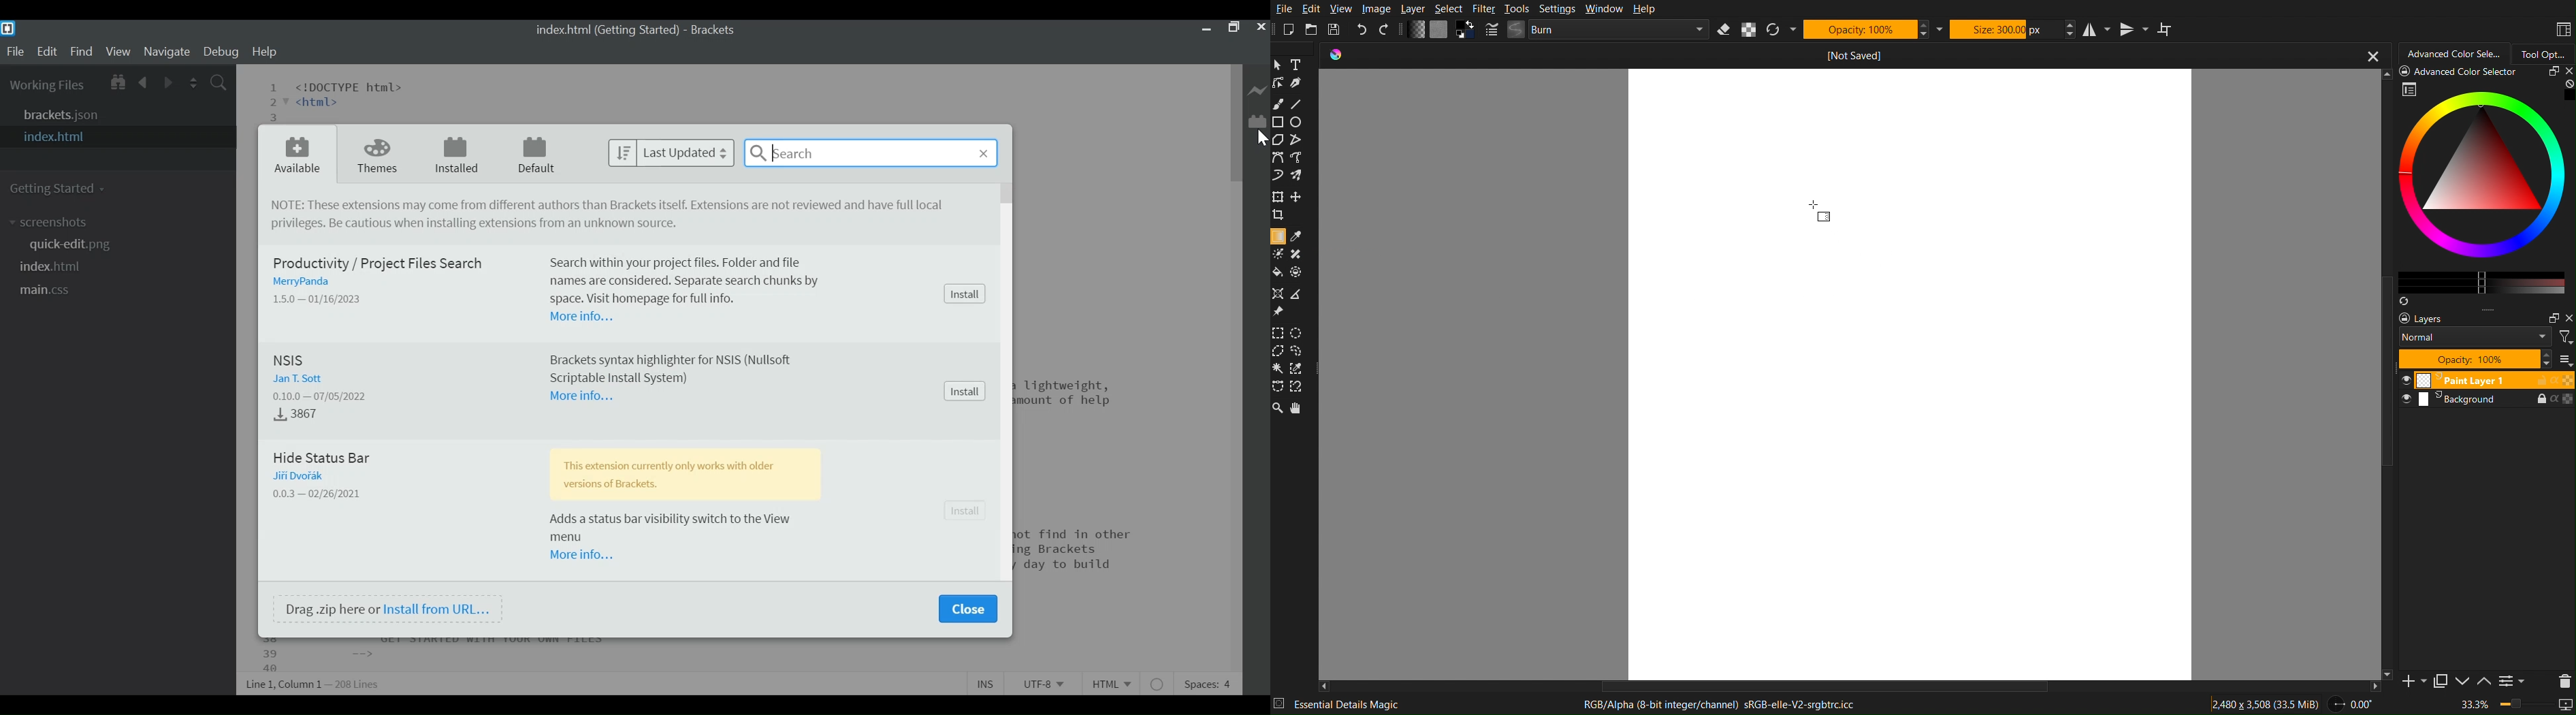  What do you see at coordinates (1376, 9) in the screenshot?
I see `Image` at bounding box center [1376, 9].